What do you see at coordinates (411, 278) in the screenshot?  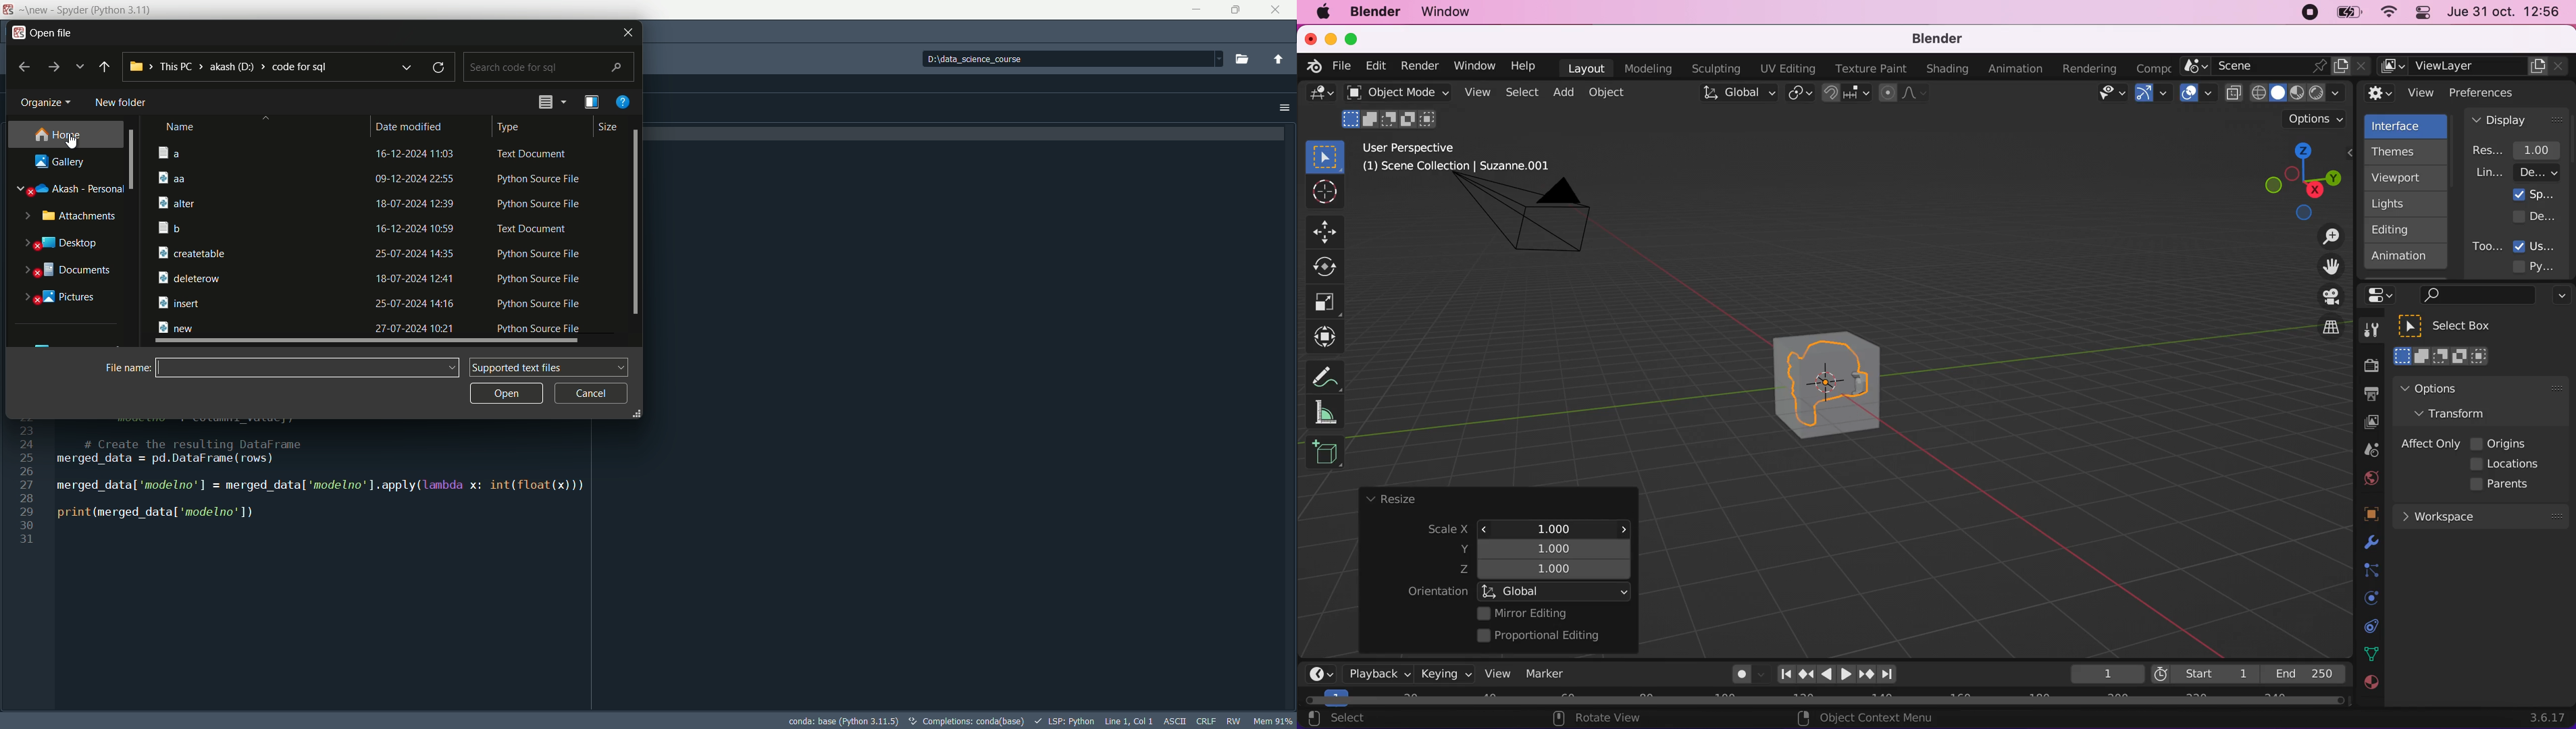 I see `timestamp` at bounding box center [411, 278].